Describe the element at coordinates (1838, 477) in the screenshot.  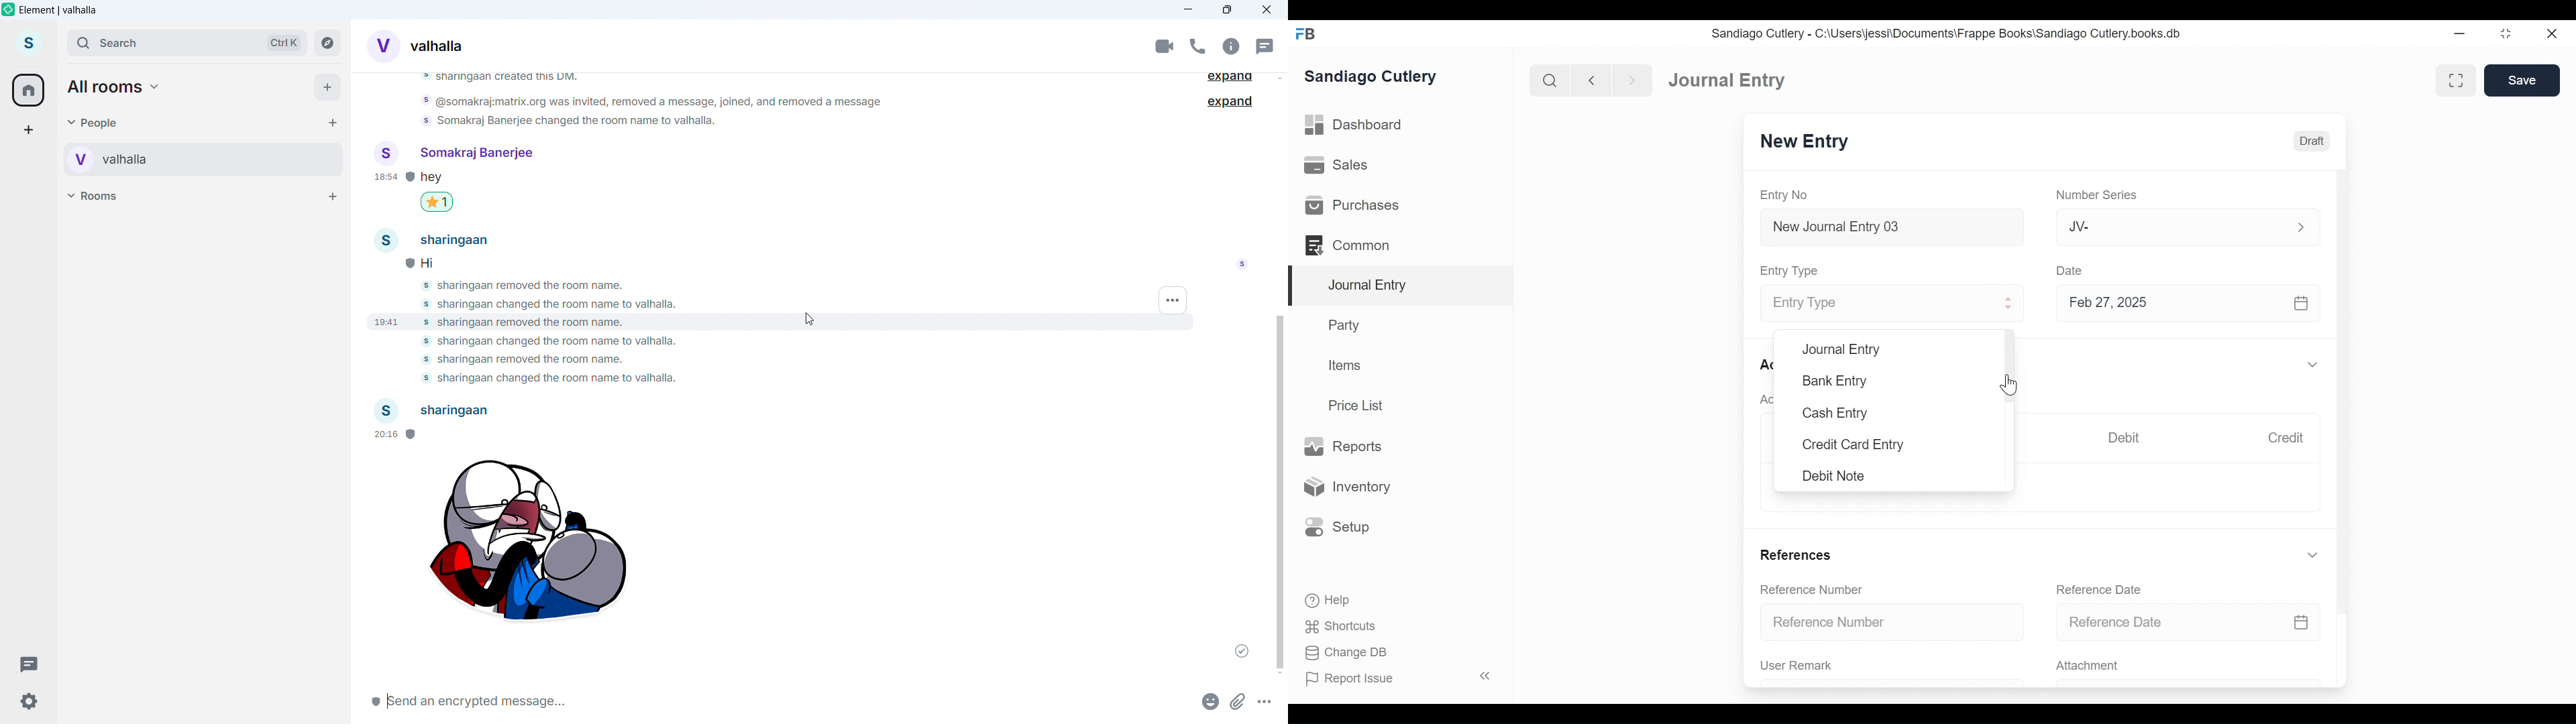
I see `Debit Note` at that location.